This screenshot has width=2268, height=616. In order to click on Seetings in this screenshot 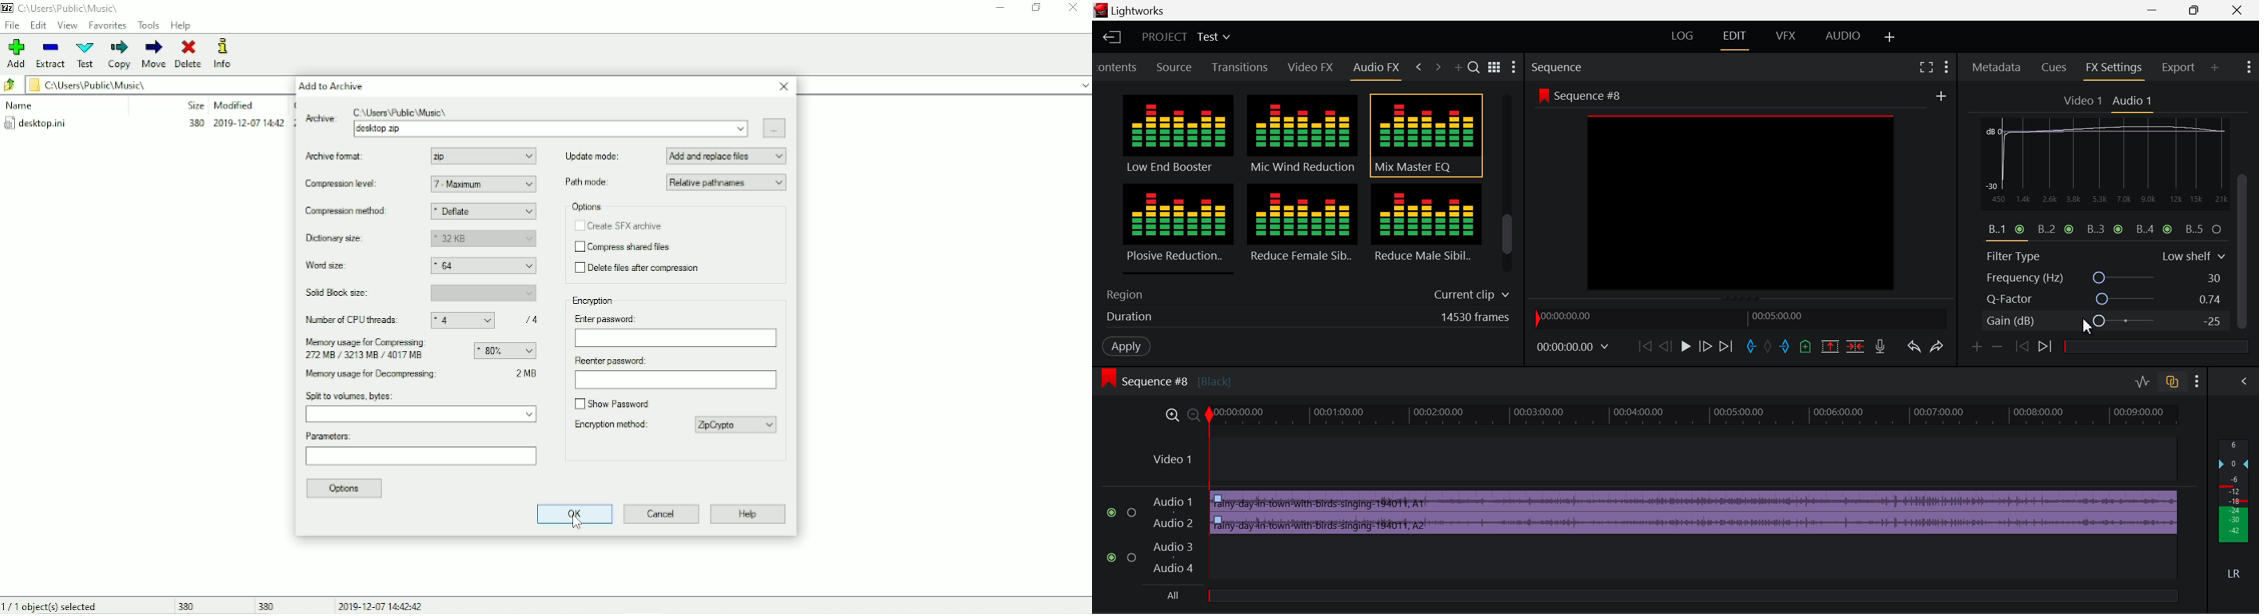, I will do `click(2227, 129)`.